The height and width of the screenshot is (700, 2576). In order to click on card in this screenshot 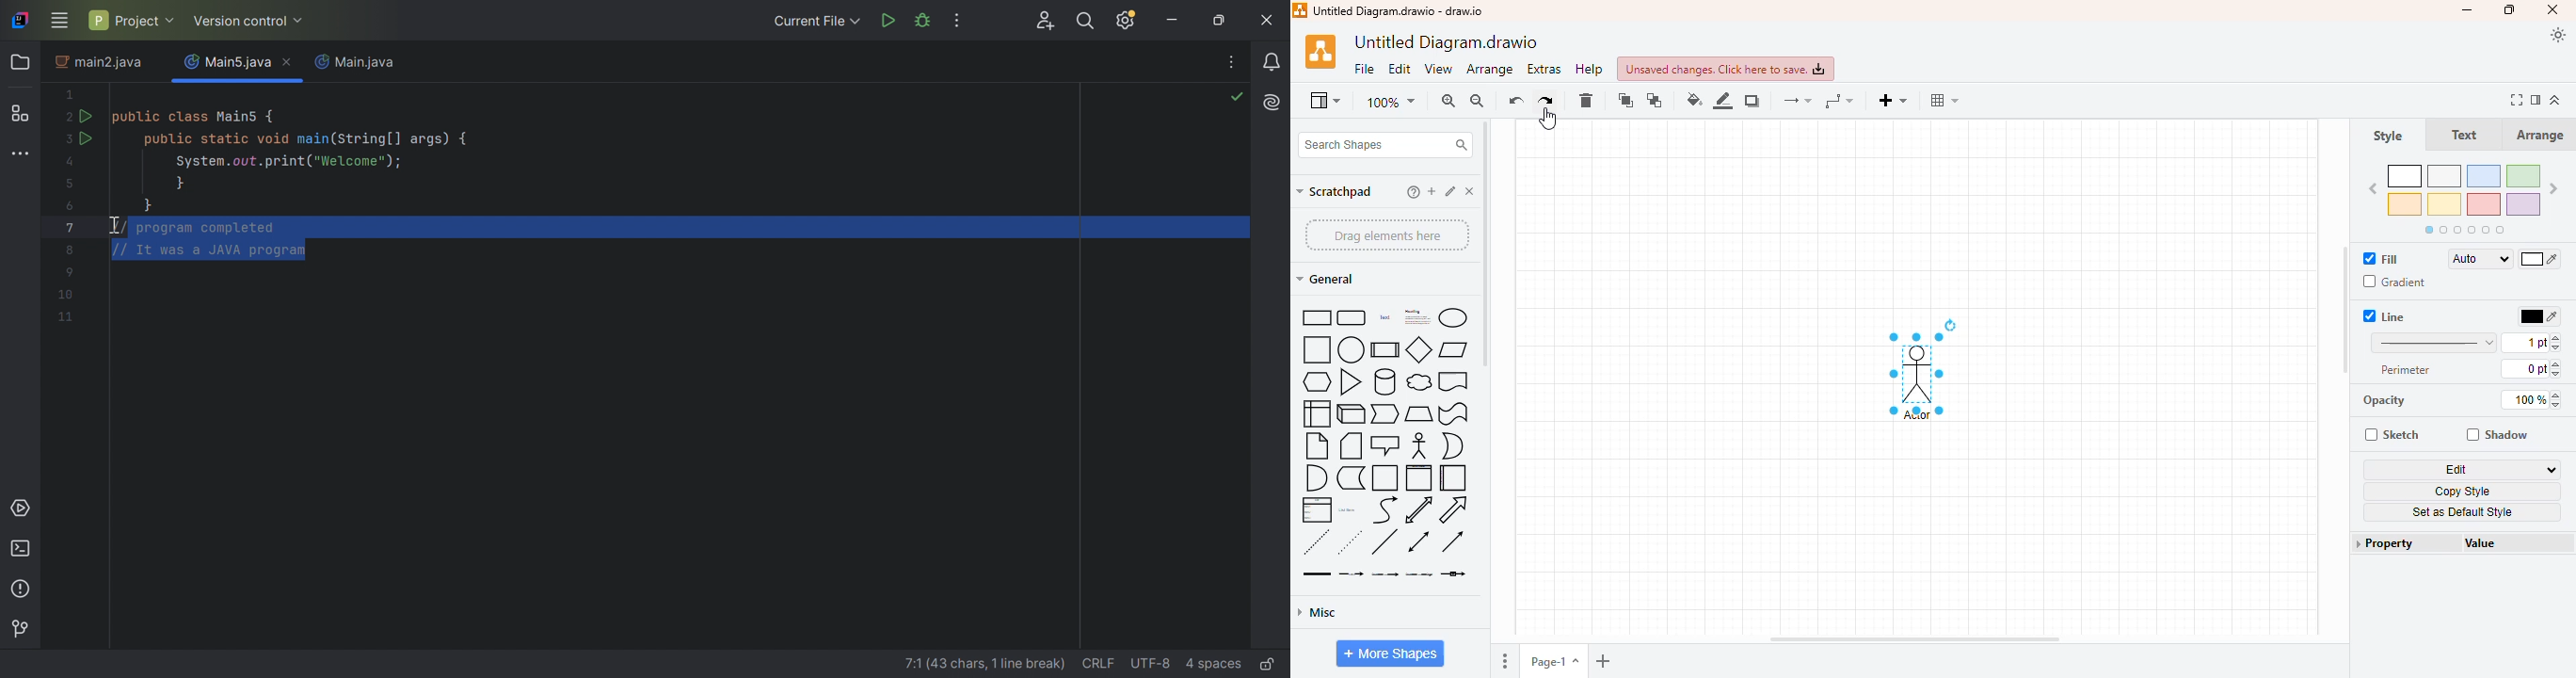, I will do `click(1351, 446)`.